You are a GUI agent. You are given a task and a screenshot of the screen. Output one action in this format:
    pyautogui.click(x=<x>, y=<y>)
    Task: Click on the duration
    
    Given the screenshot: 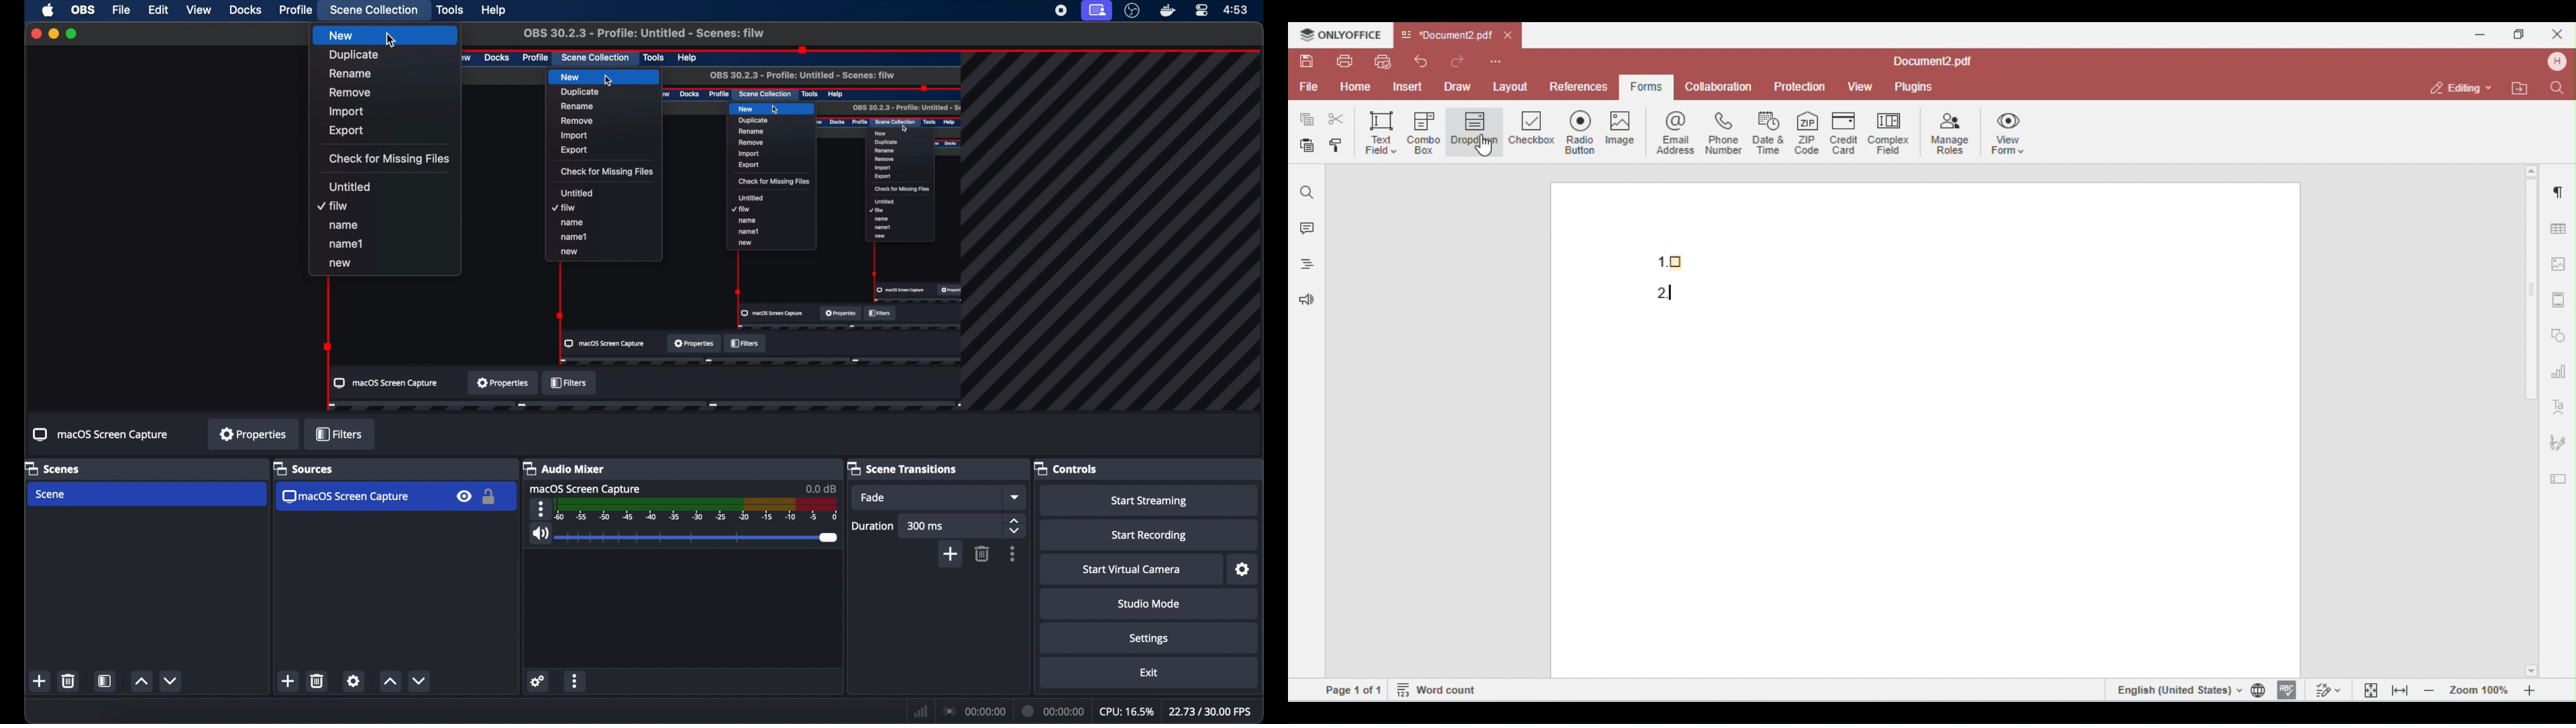 What is the action you would take?
    pyautogui.click(x=873, y=525)
    